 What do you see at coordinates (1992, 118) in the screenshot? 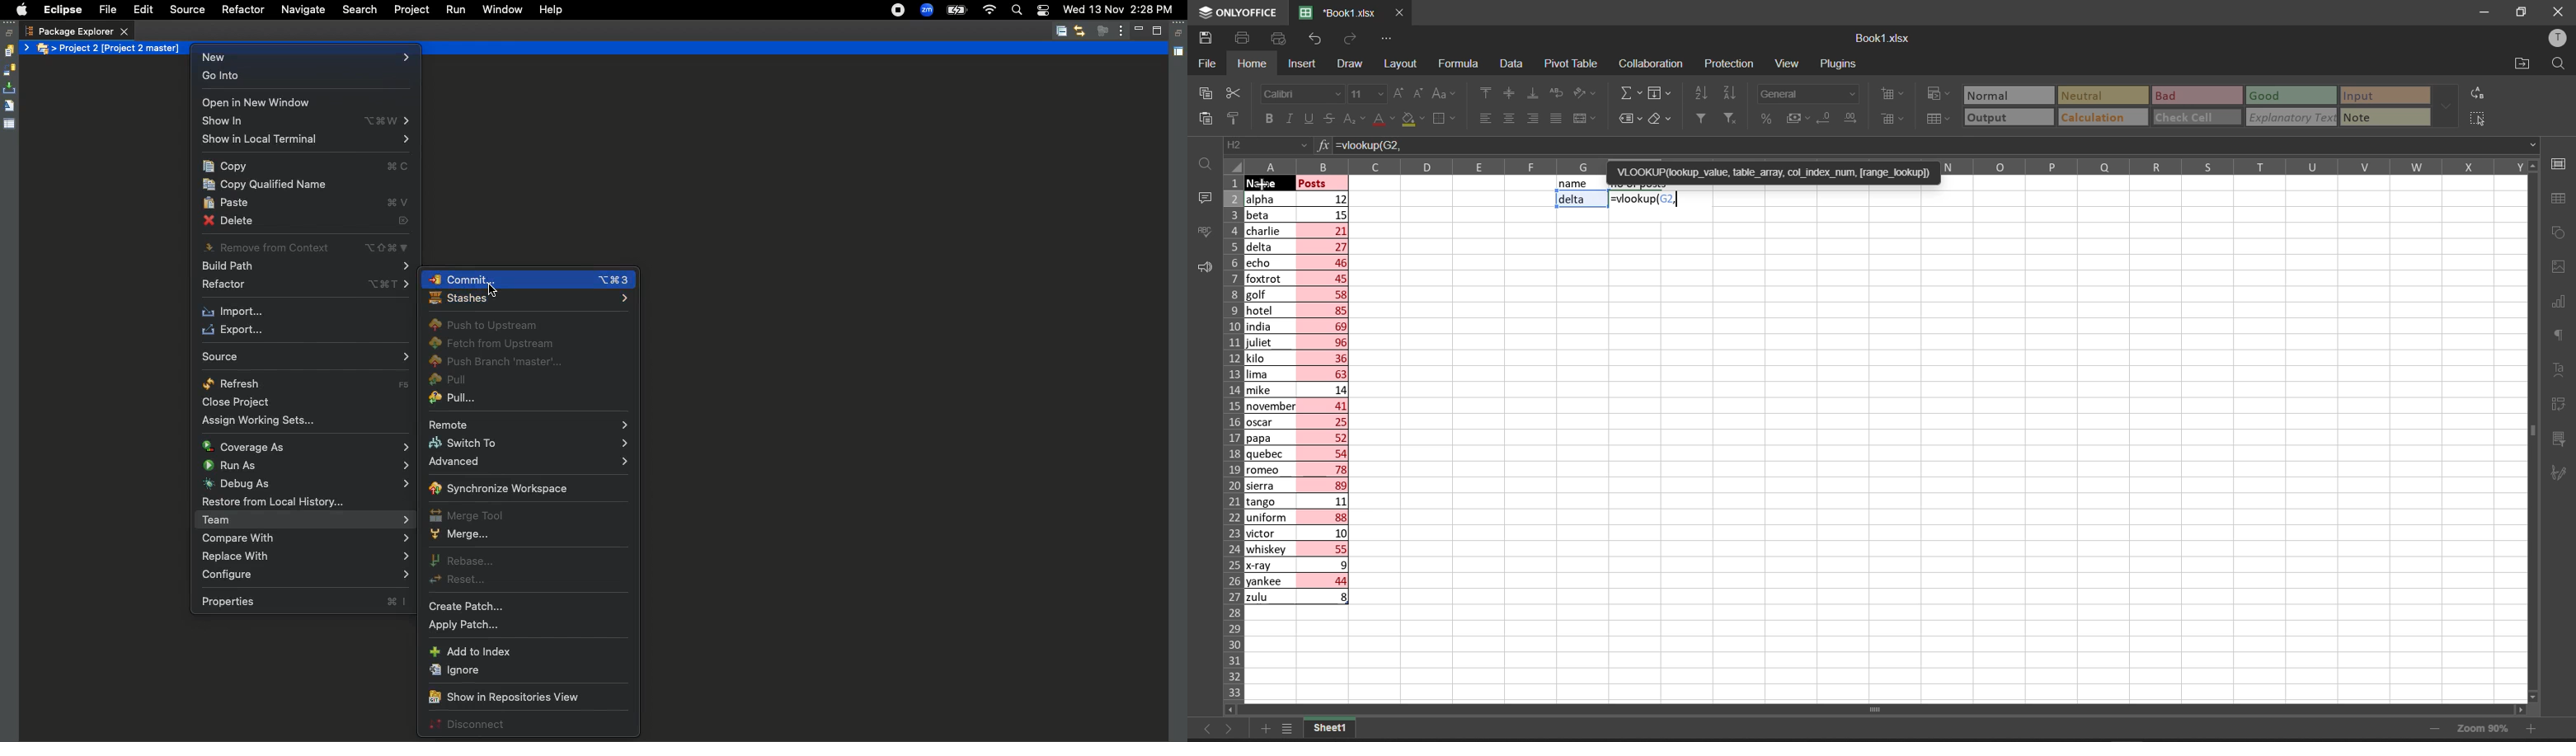
I see `output` at bounding box center [1992, 118].